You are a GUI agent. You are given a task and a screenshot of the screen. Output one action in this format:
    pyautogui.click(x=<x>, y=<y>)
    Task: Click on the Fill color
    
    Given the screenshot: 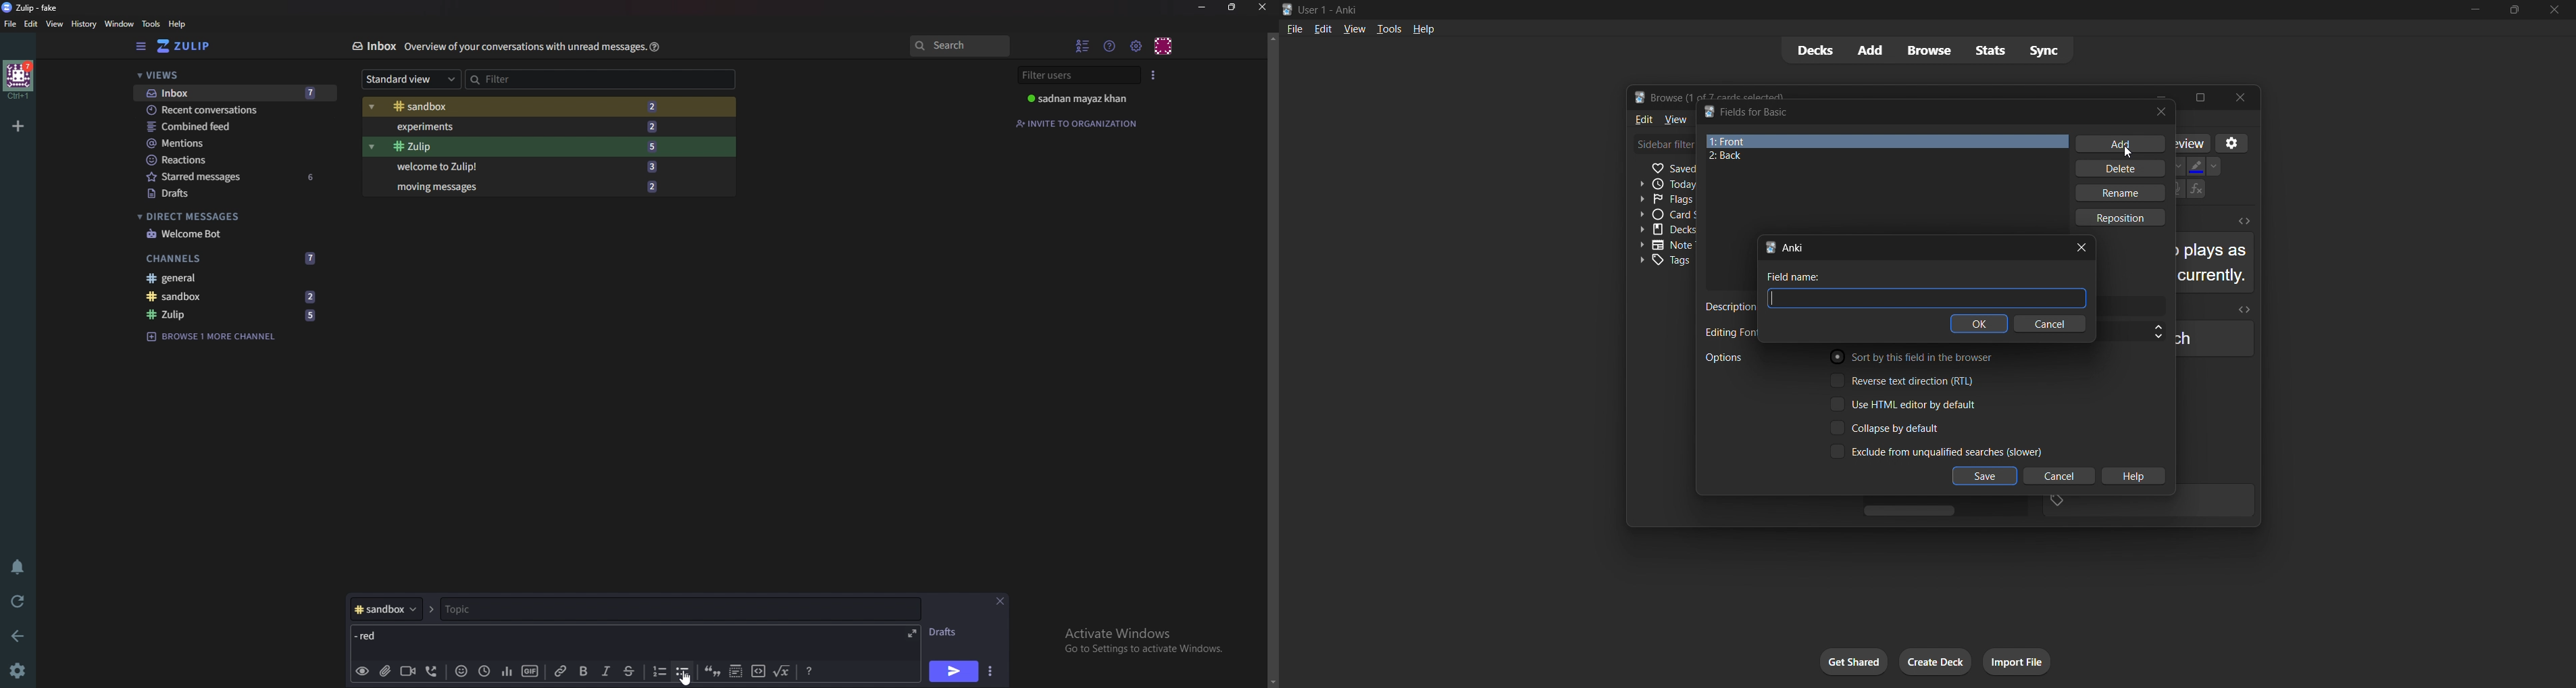 What is the action you would take?
    pyautogui.click(x=2194, y=165)
    